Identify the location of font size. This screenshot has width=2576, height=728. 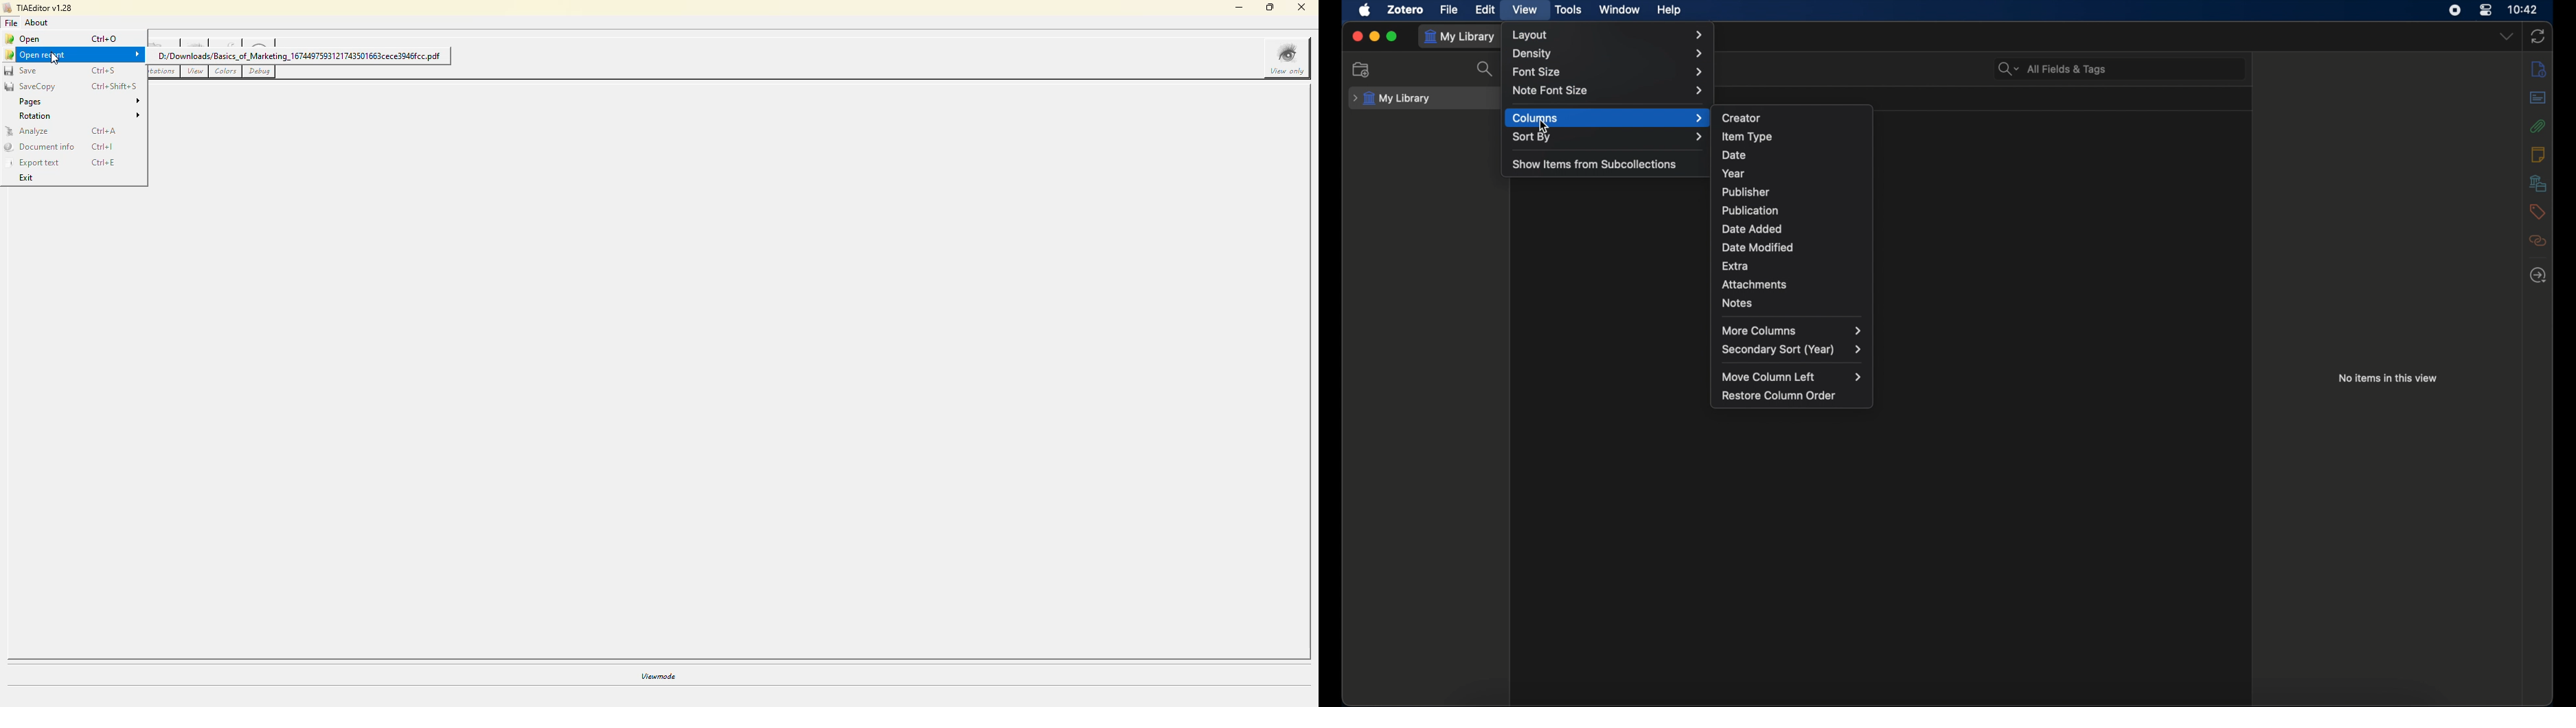
(1609, 73).